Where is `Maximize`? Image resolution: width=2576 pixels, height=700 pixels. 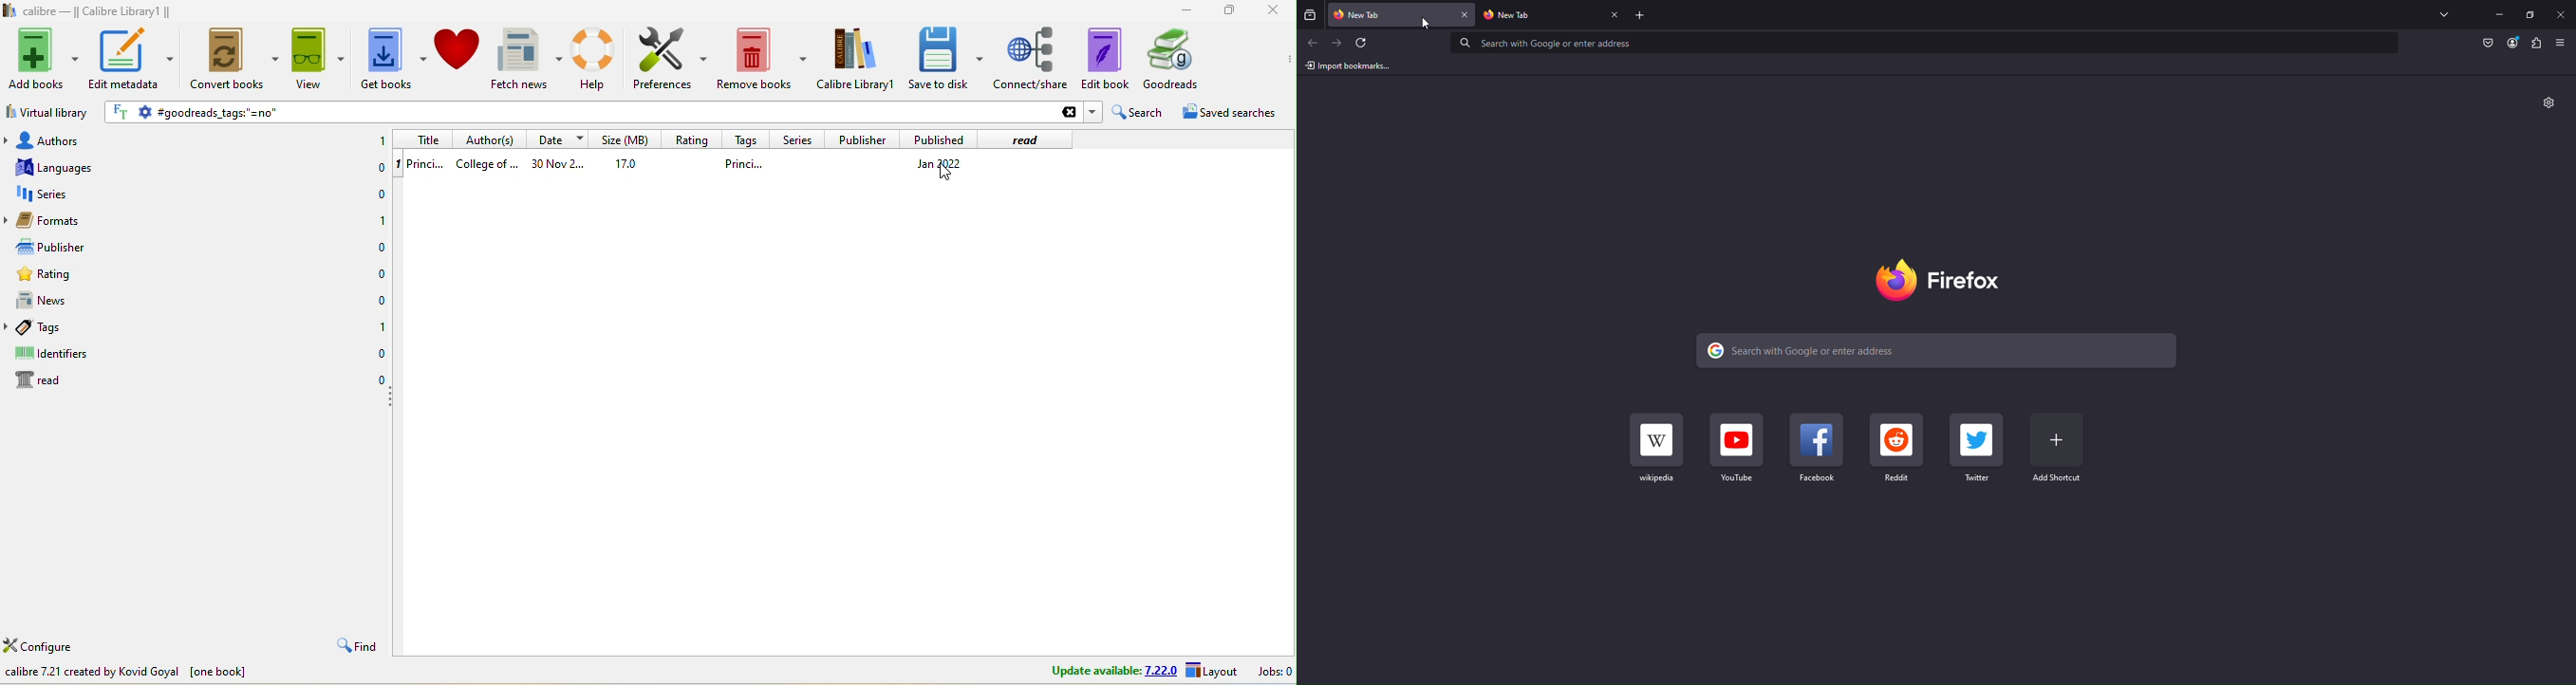
Maximize is located at coordinates (2531, 15).